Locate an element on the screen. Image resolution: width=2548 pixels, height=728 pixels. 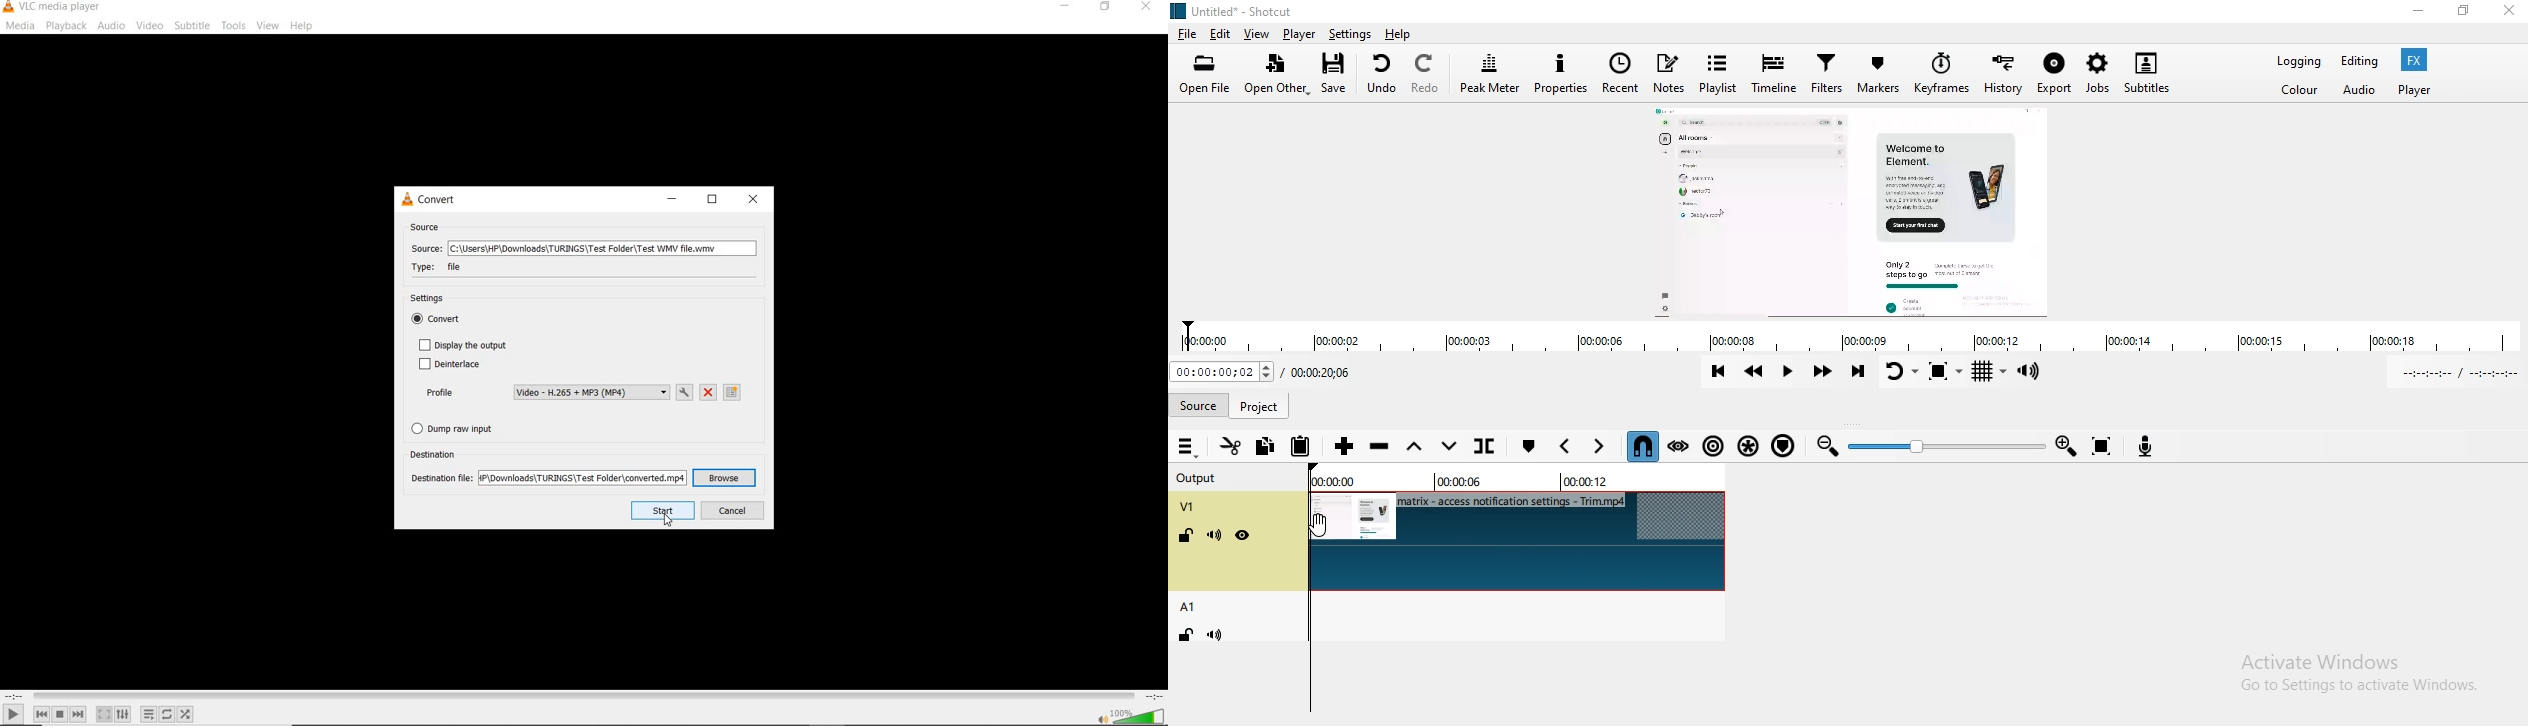
Recent is located at coordinates (1623, 74).